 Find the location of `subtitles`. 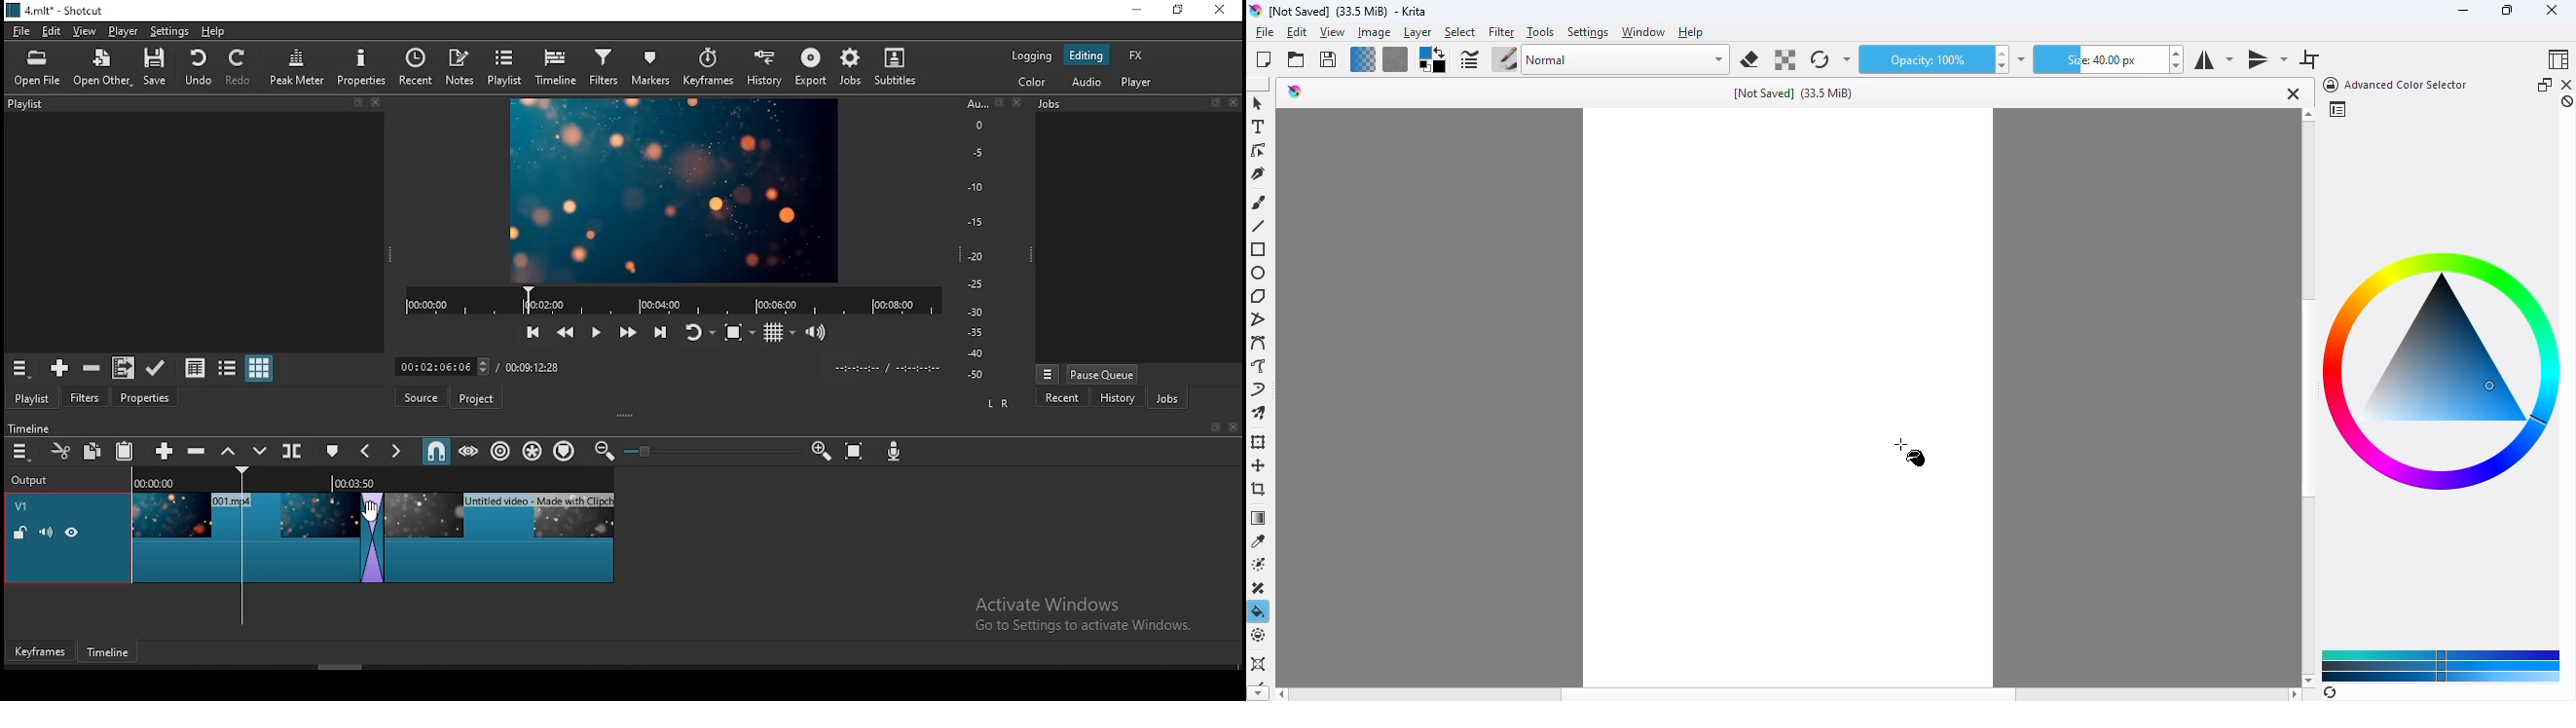

subtitles is located at coordinates (895, 67).